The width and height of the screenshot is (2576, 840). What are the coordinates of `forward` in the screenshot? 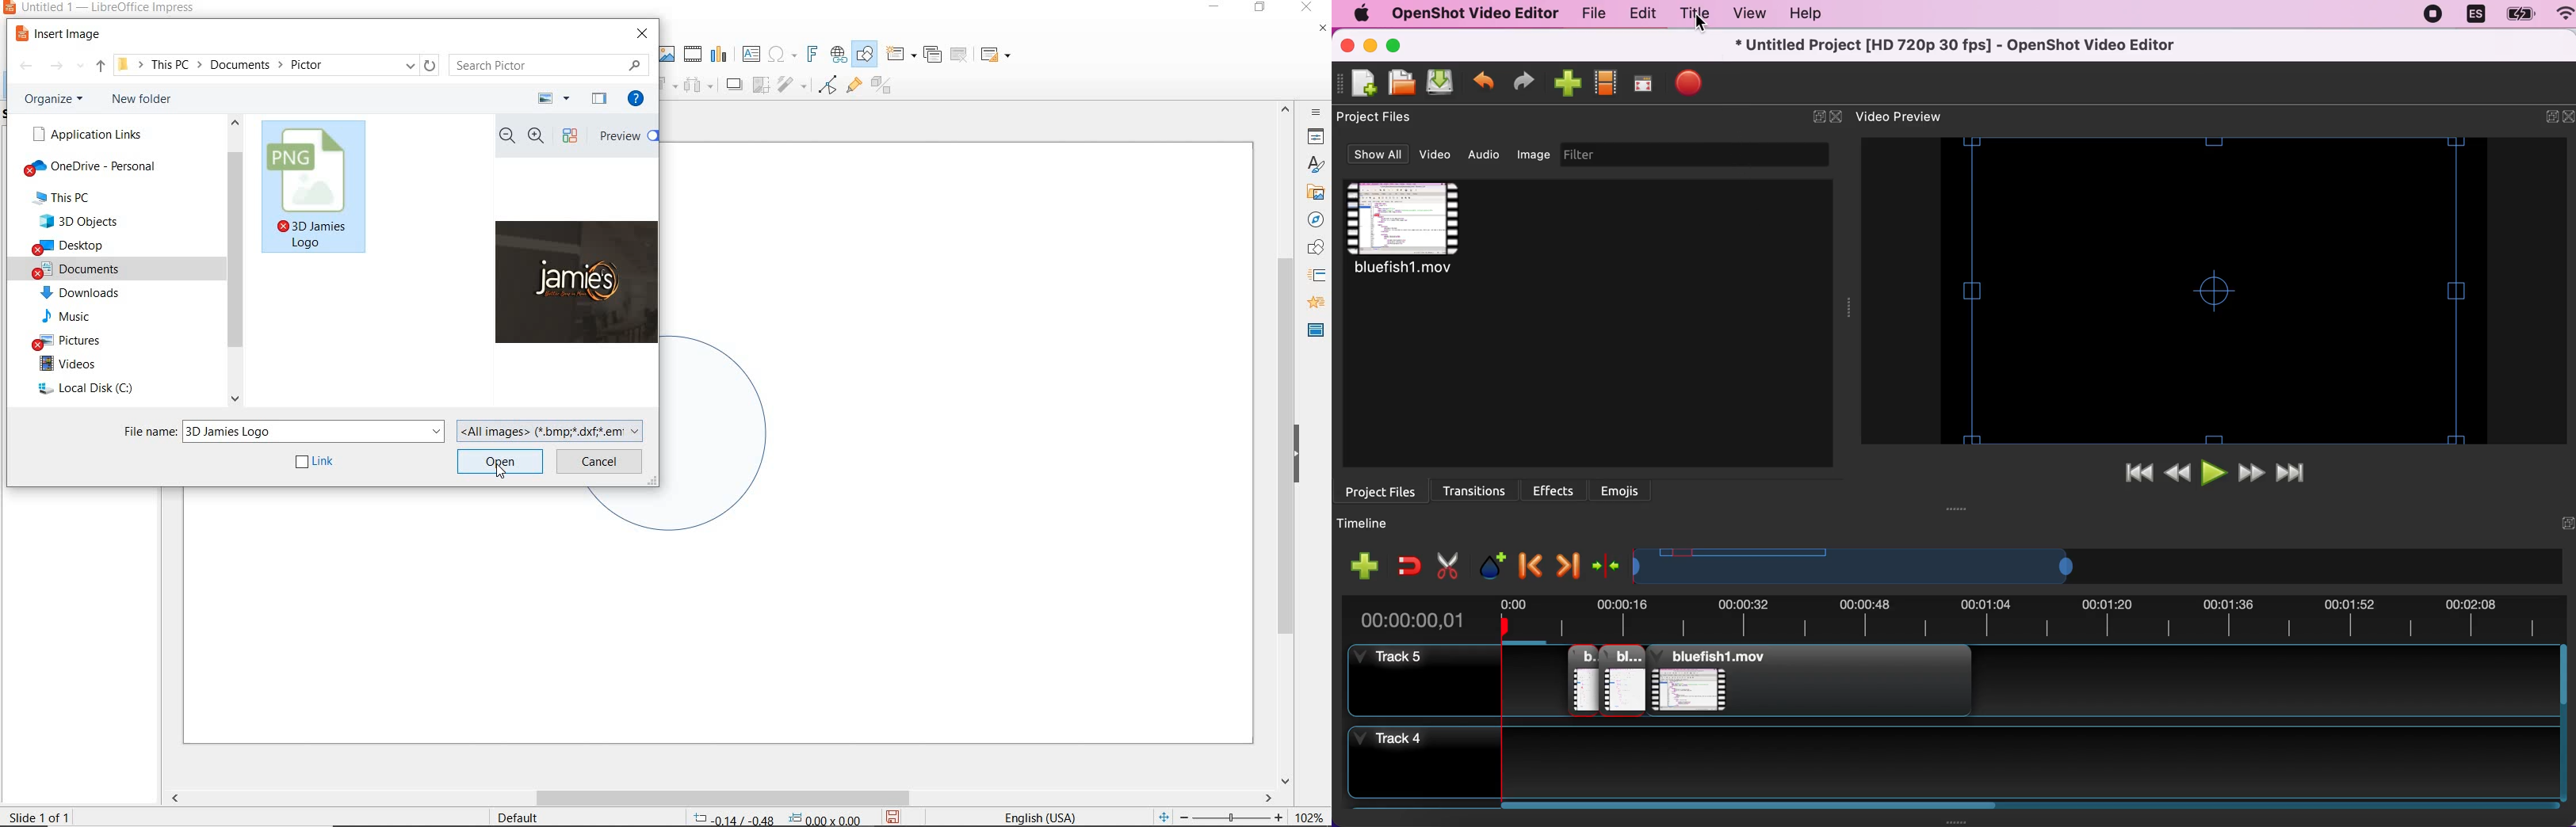 It's located at (67, 68).